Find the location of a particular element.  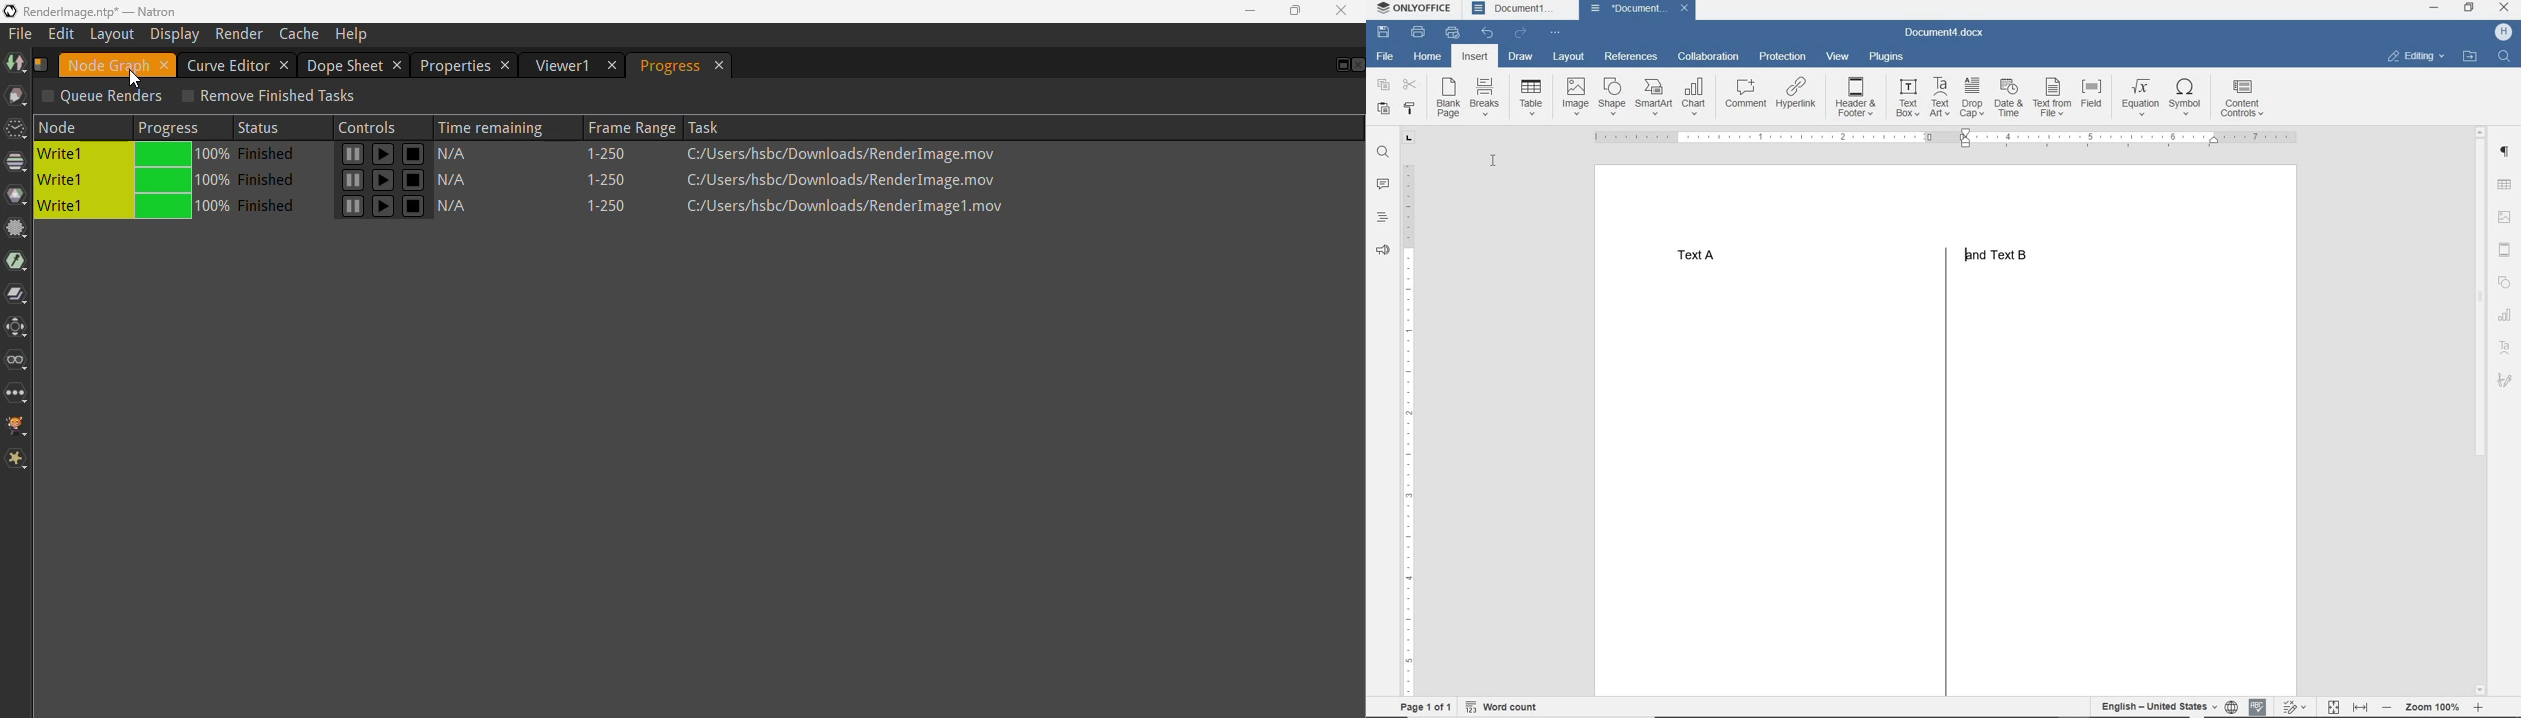

DROP CAP is located at coordinates (1973, 99).